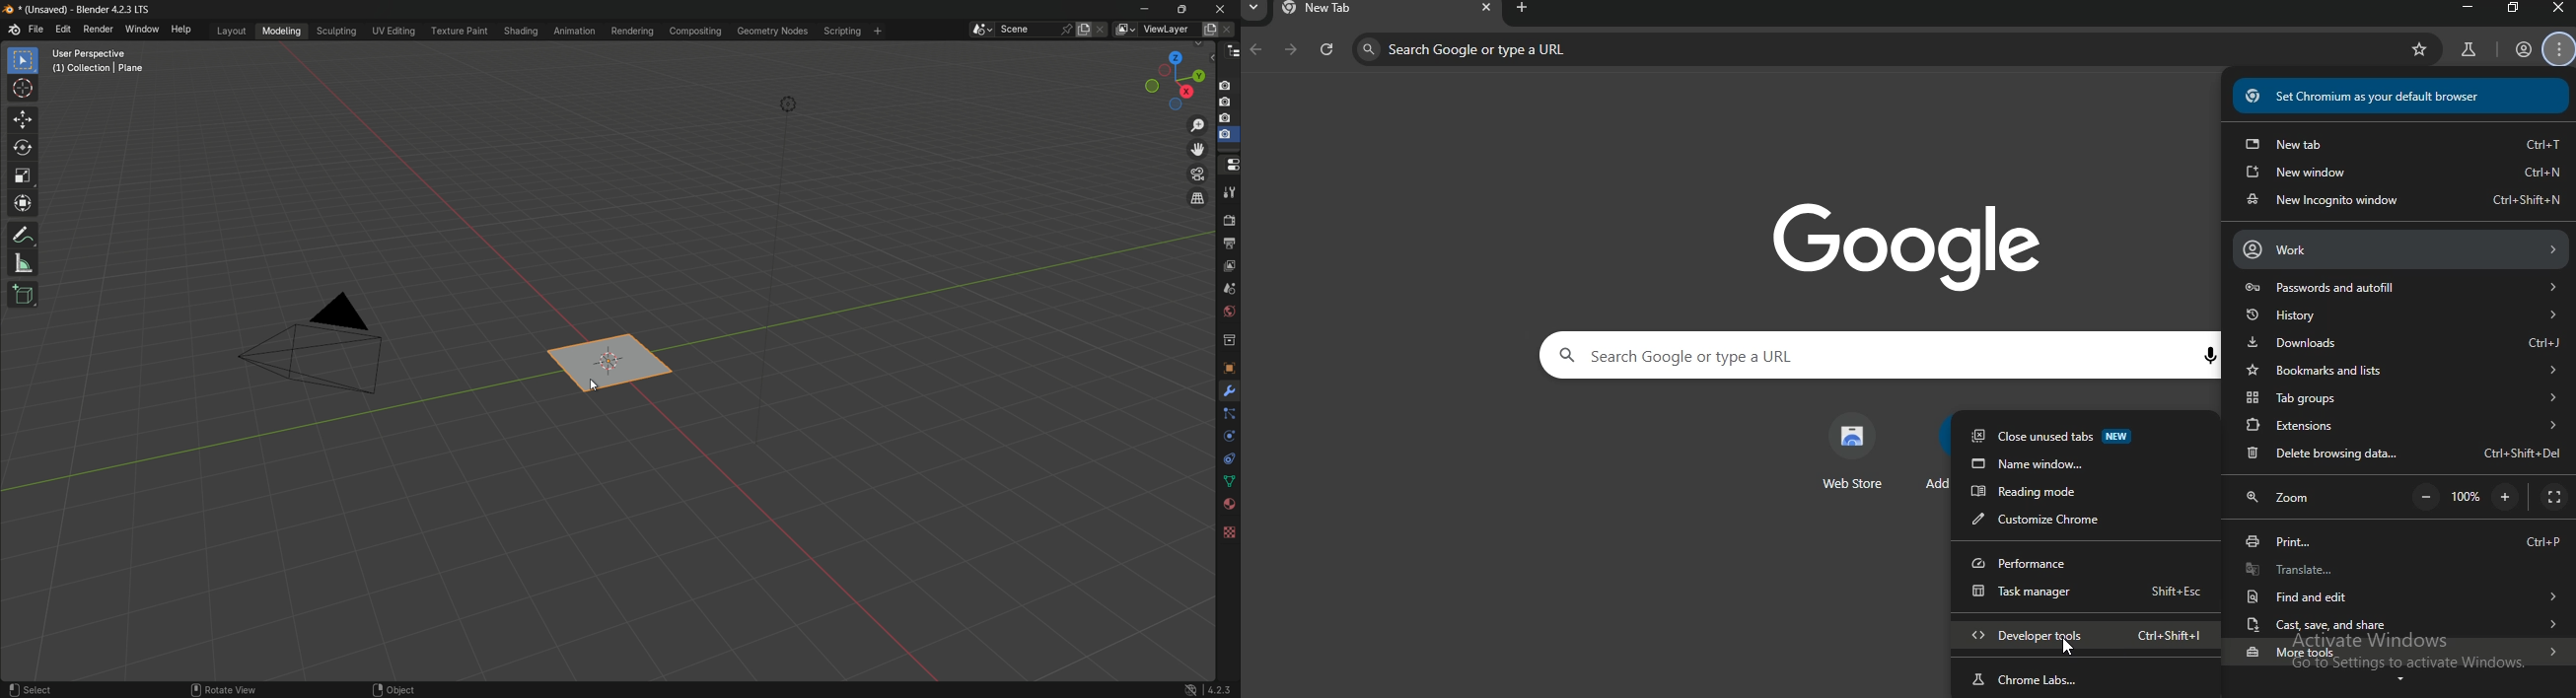 The image size is (2576, 700). What do you see at coordinates (1226, 101) in the screenshot?
I see `capture` at bounding box center [1226, 101].